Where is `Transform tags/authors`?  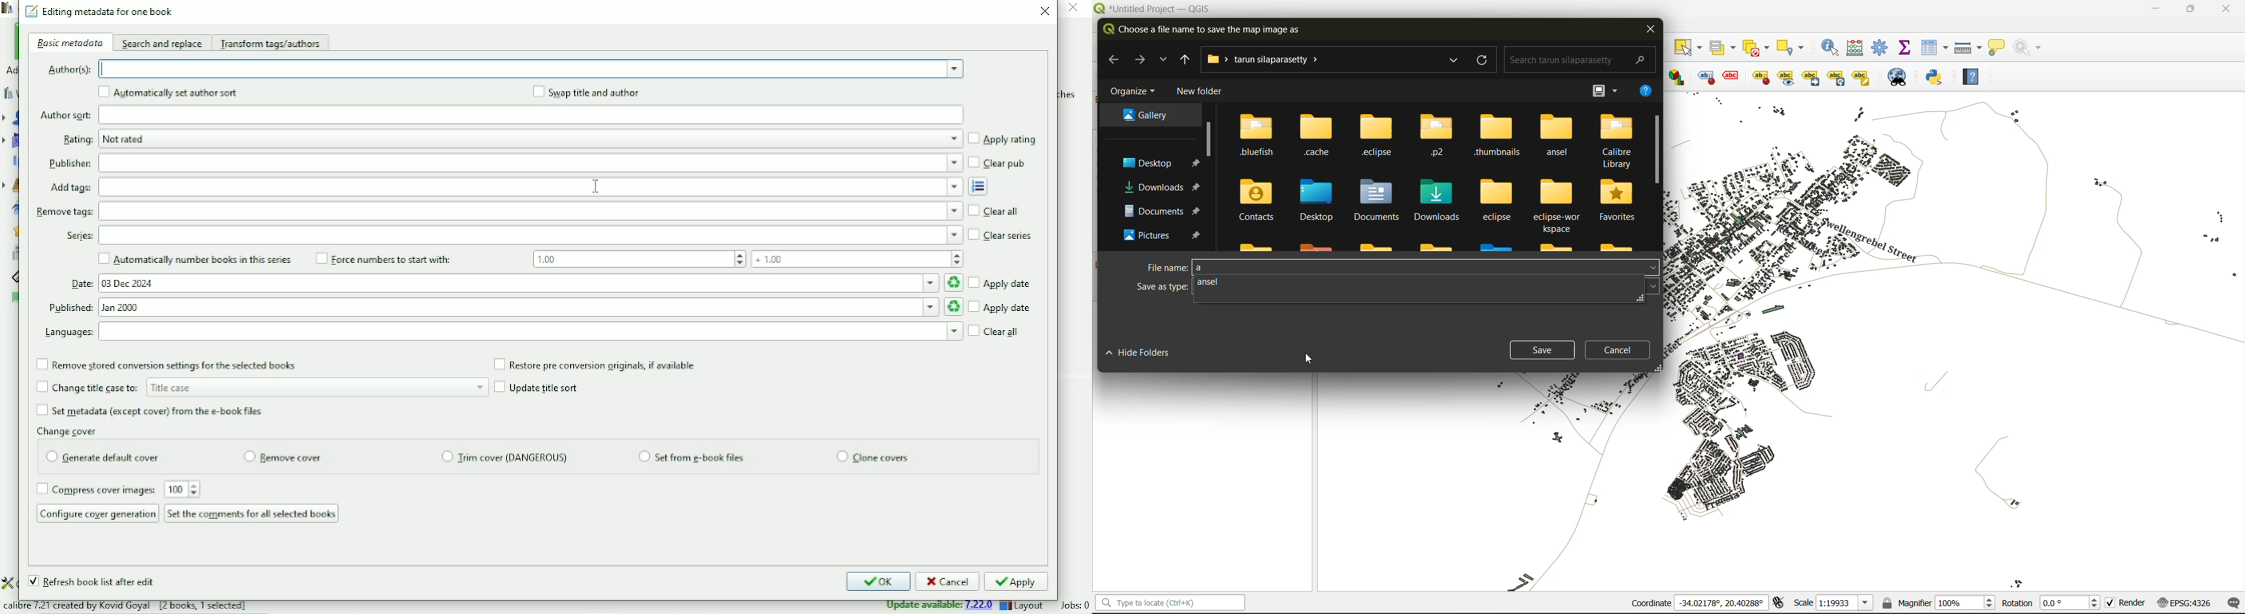 Transform tags/authors is located at coordinates (273, 44).